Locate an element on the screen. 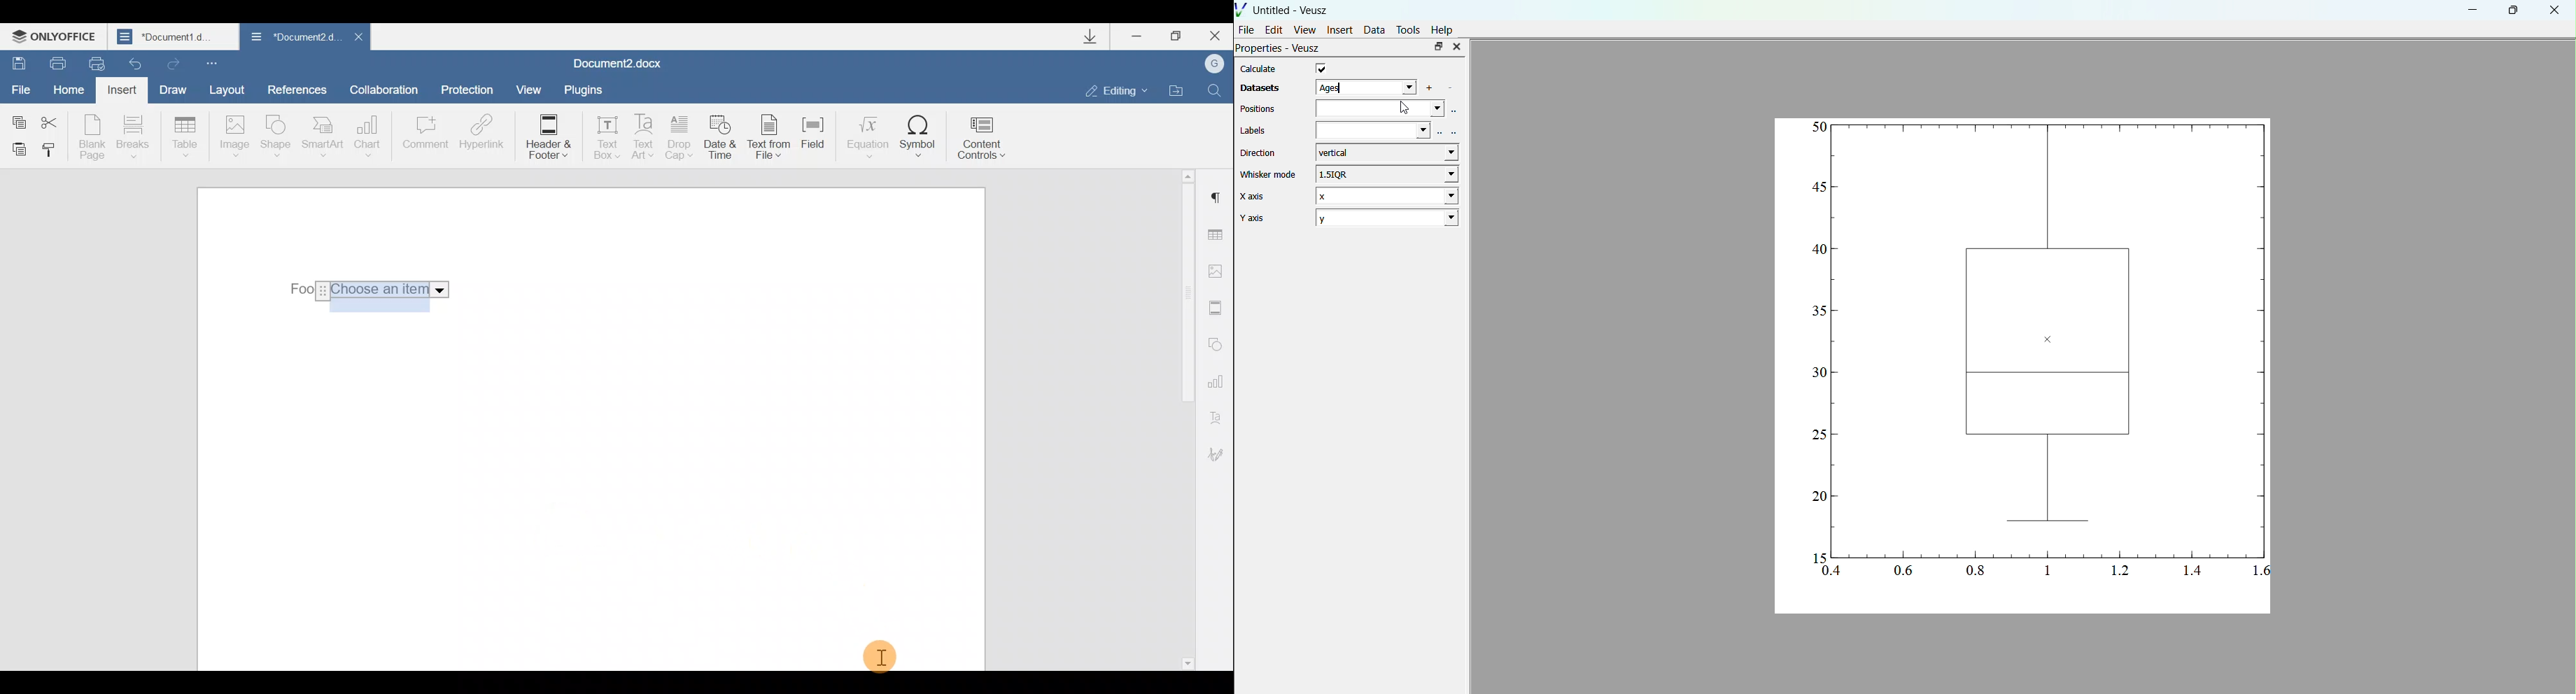 The image size is (2576, 700). Scroll bar is located at coordinates (1184, 418).